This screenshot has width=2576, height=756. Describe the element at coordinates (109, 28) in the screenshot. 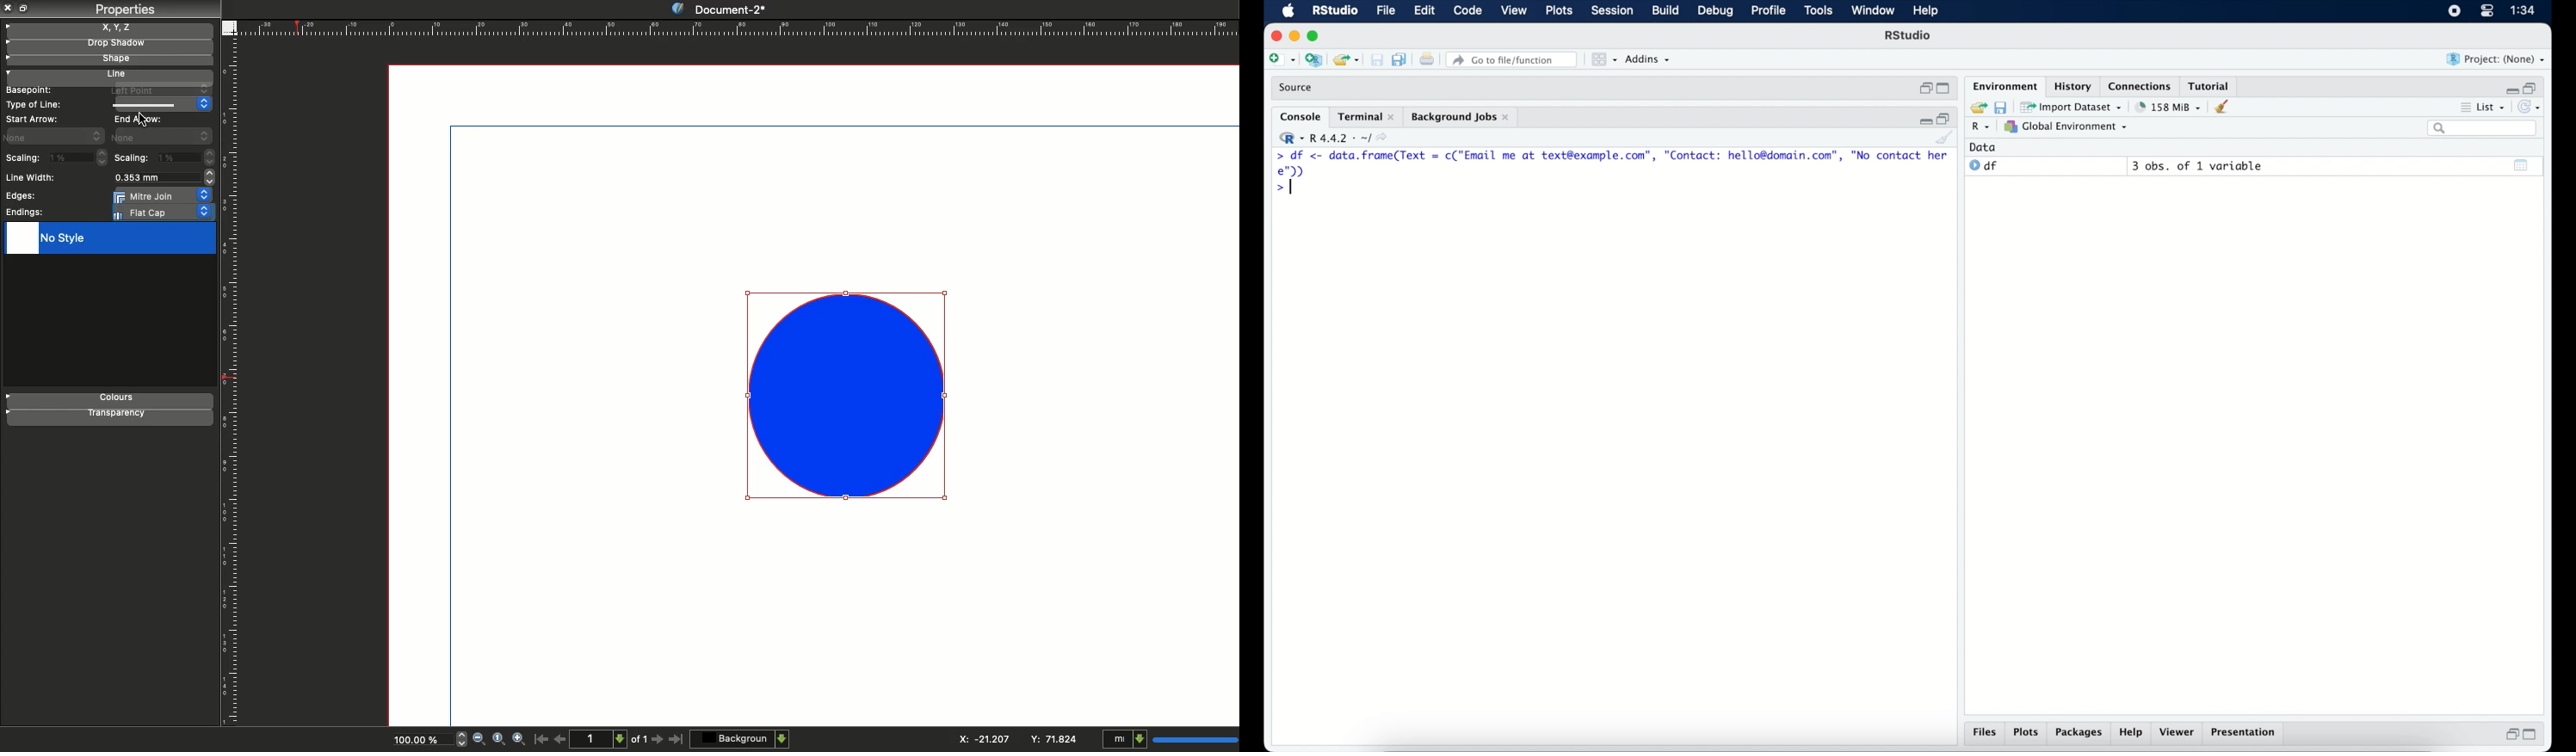

I see `X, y, z` at that location.